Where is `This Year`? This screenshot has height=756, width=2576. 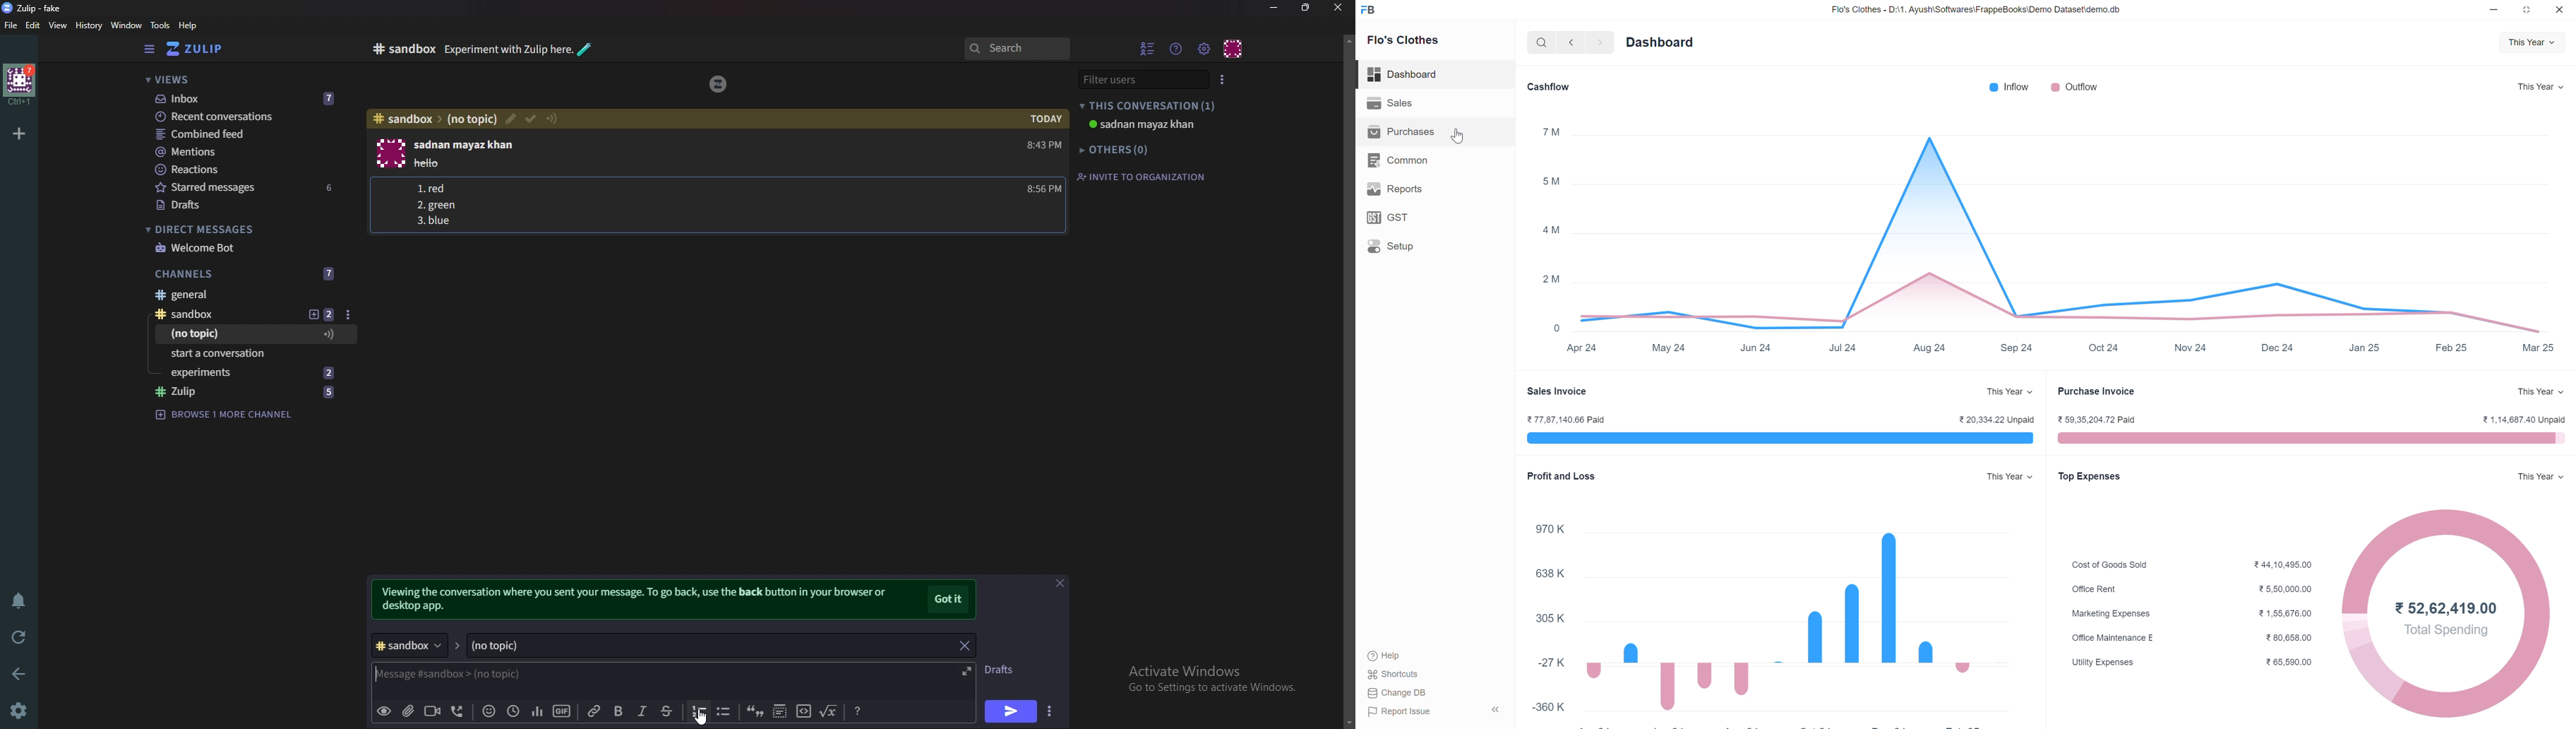
This Year is located at coordinates (2541, 477).